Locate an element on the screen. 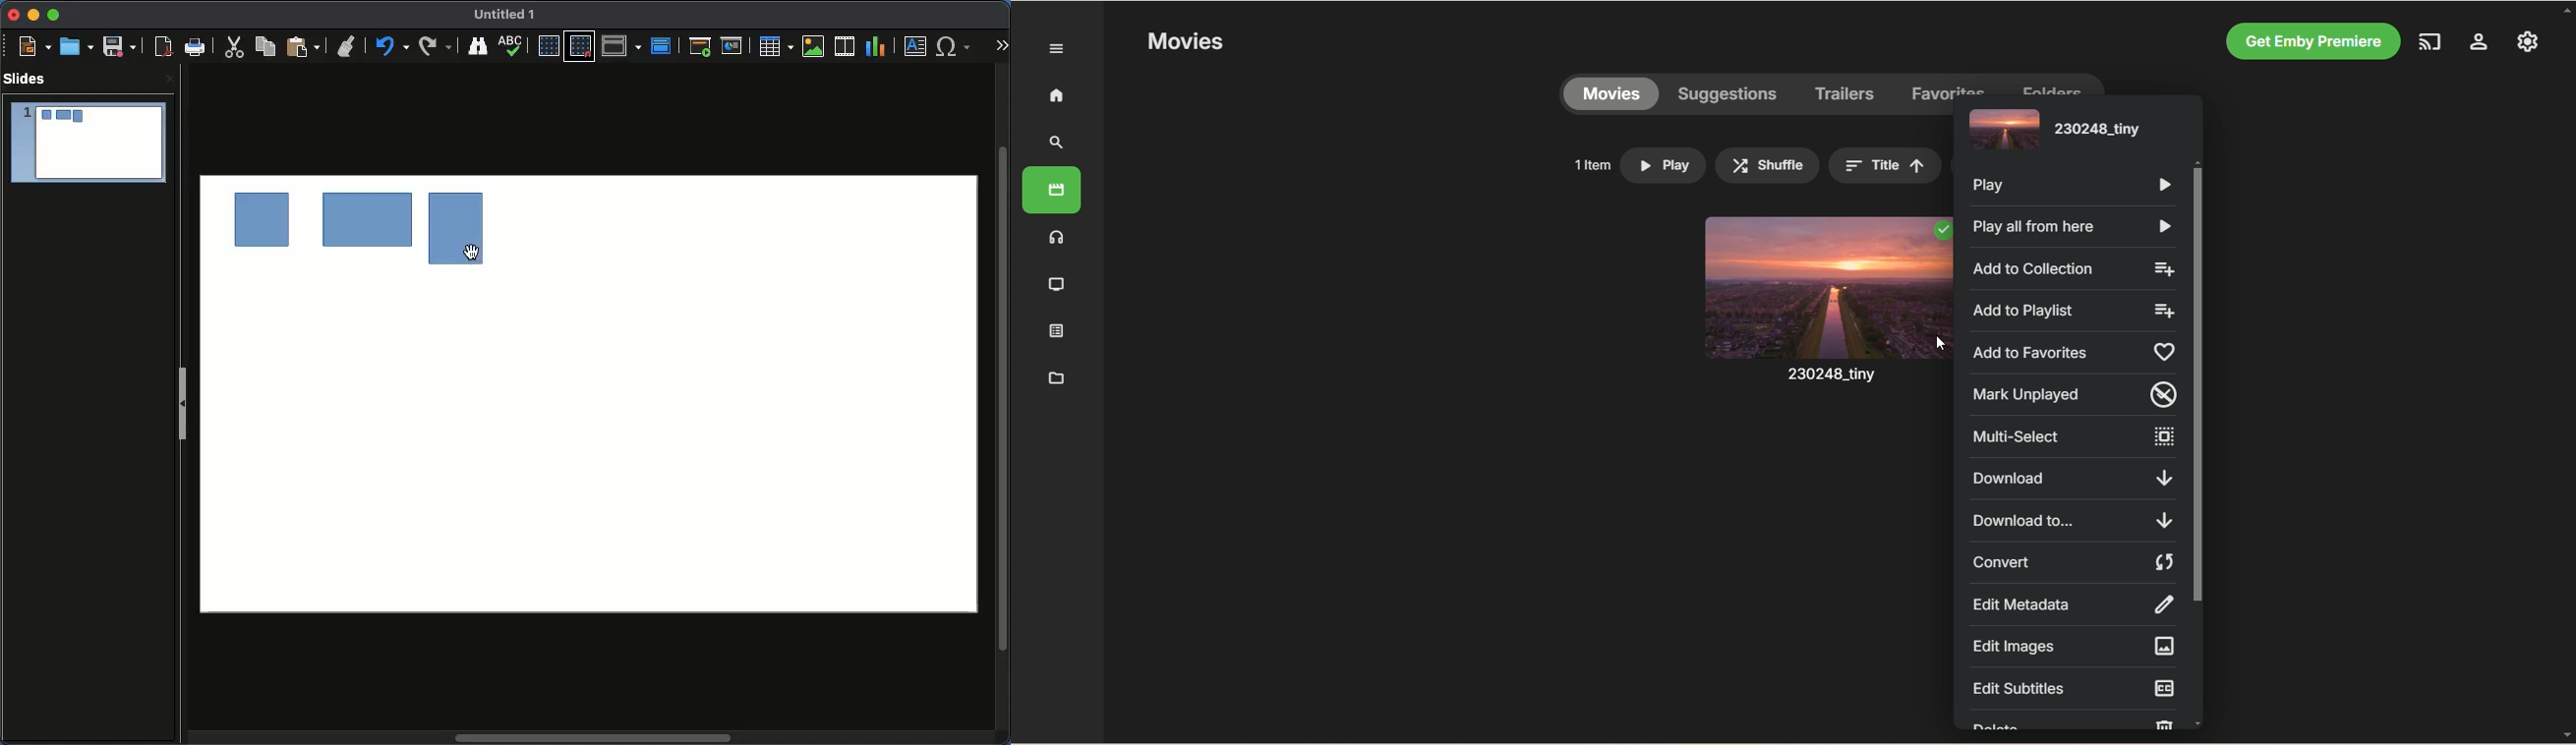 The height and width of the screenshot is (756, 2576). Table is located at coordinates (777, 46).